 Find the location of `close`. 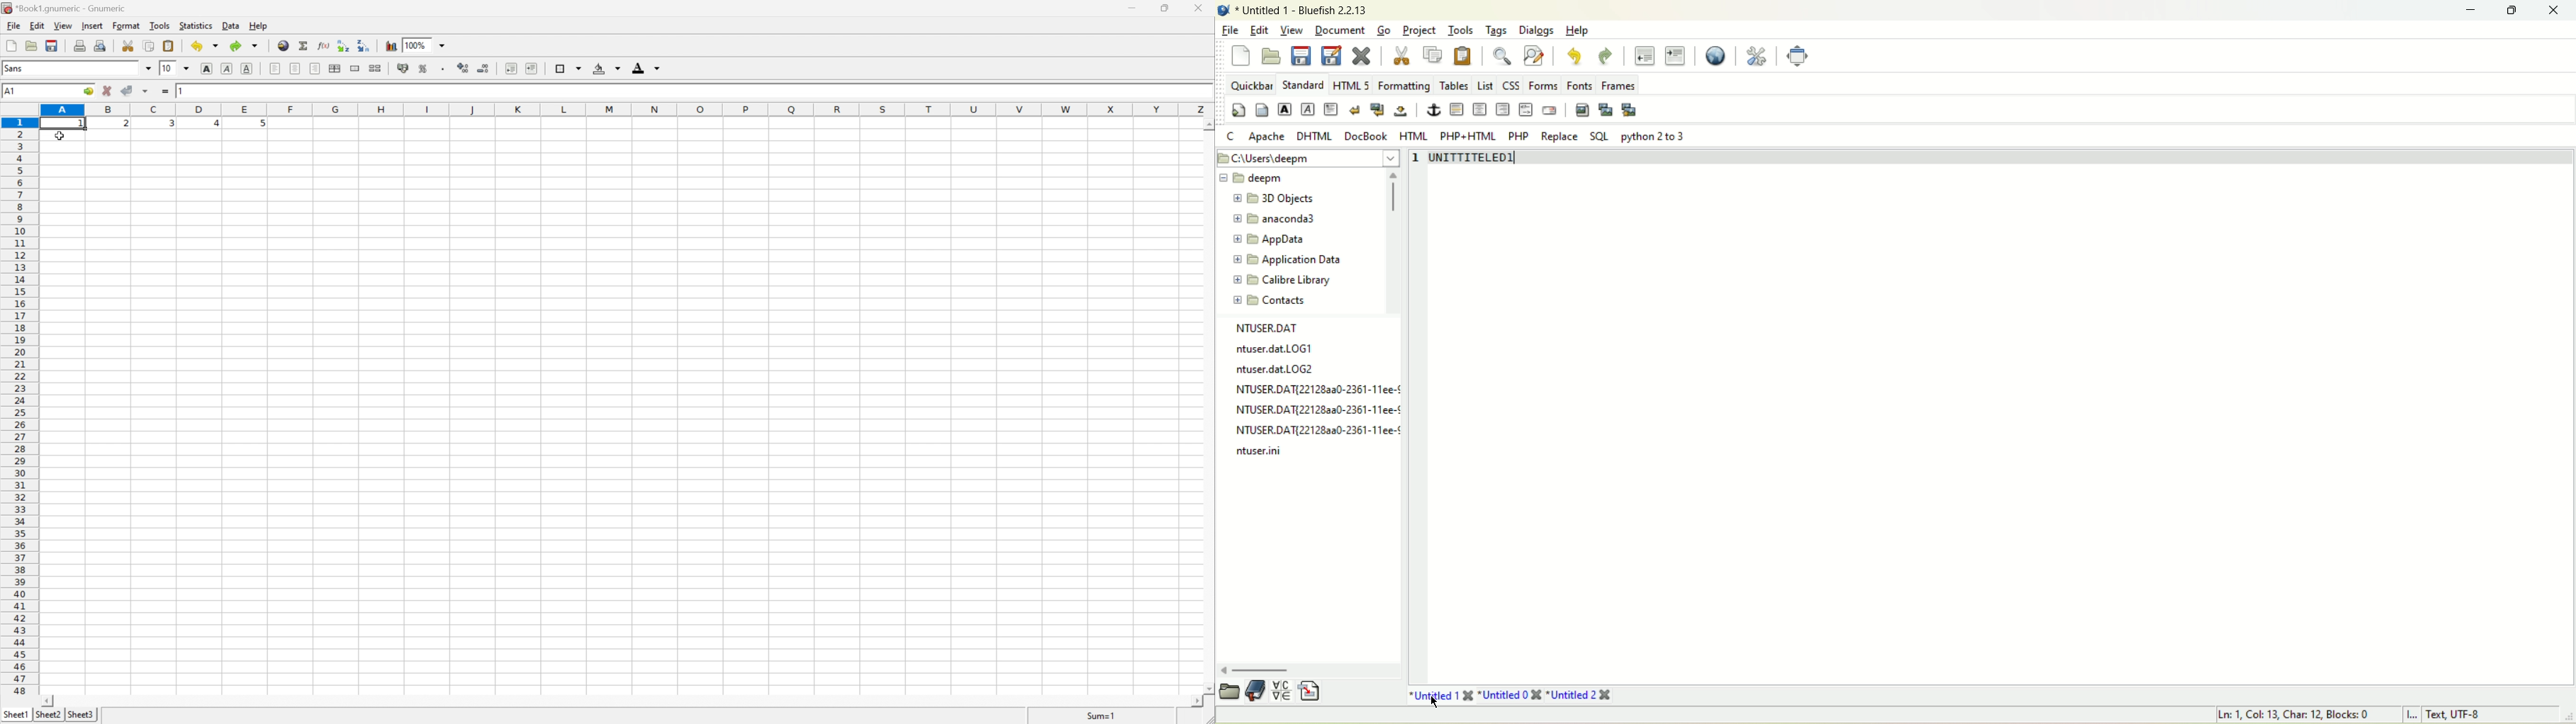

close is located at coordinates (1201, 7).